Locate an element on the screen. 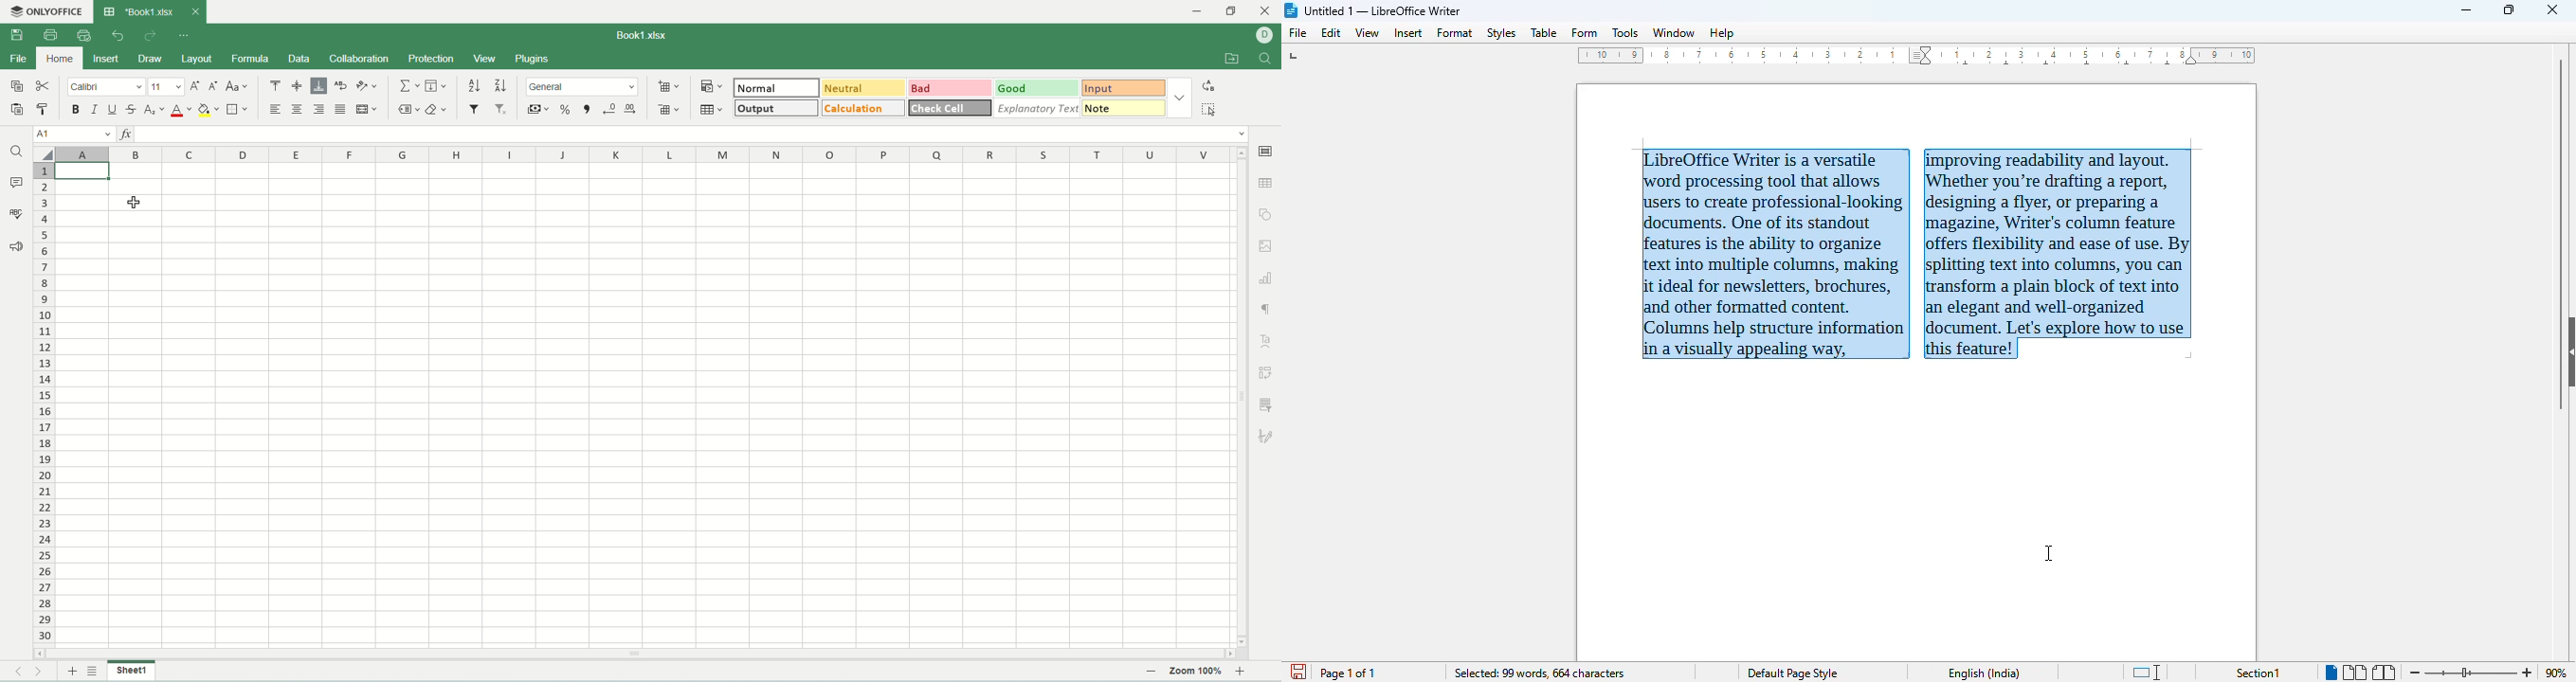 This screenshot has height=700, width=2576. spell check is located at coordinates (15, 213).